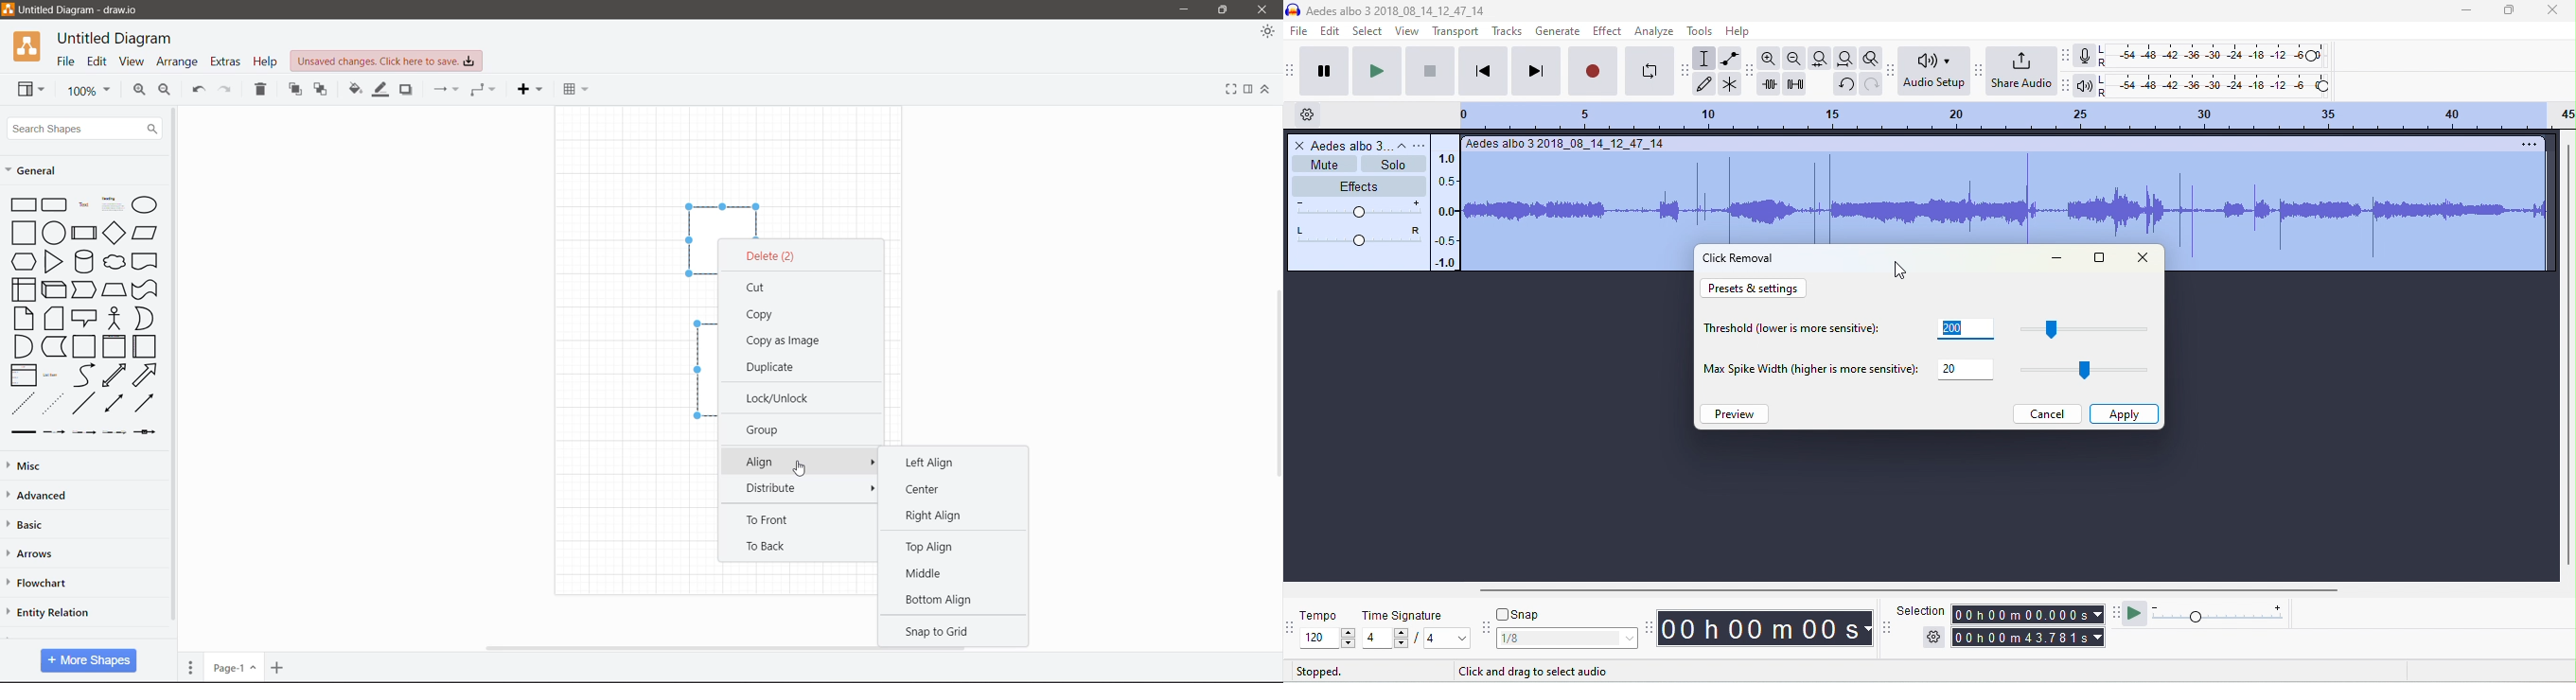  What do you see at coordinates (2084, 56) in the screenshot?
I see `record meter` at bounding box center [2084, 56].